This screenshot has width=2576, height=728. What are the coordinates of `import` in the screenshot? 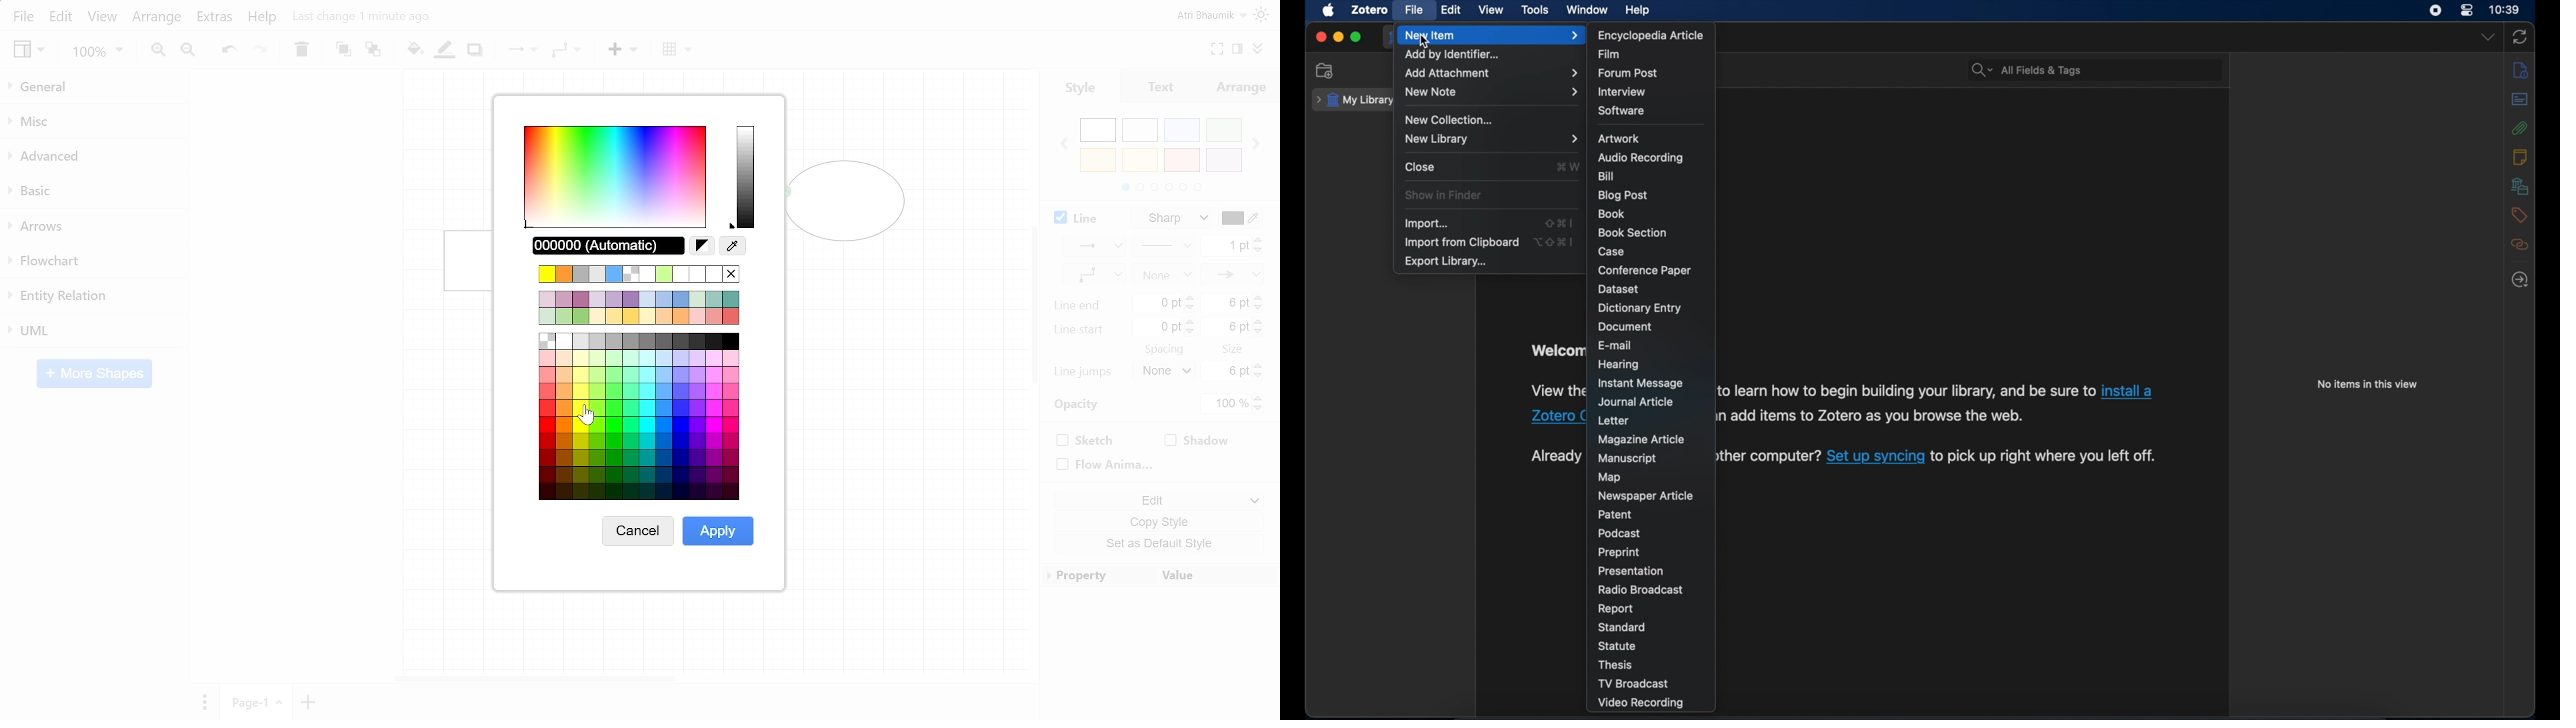 It's located at (1427, 224).